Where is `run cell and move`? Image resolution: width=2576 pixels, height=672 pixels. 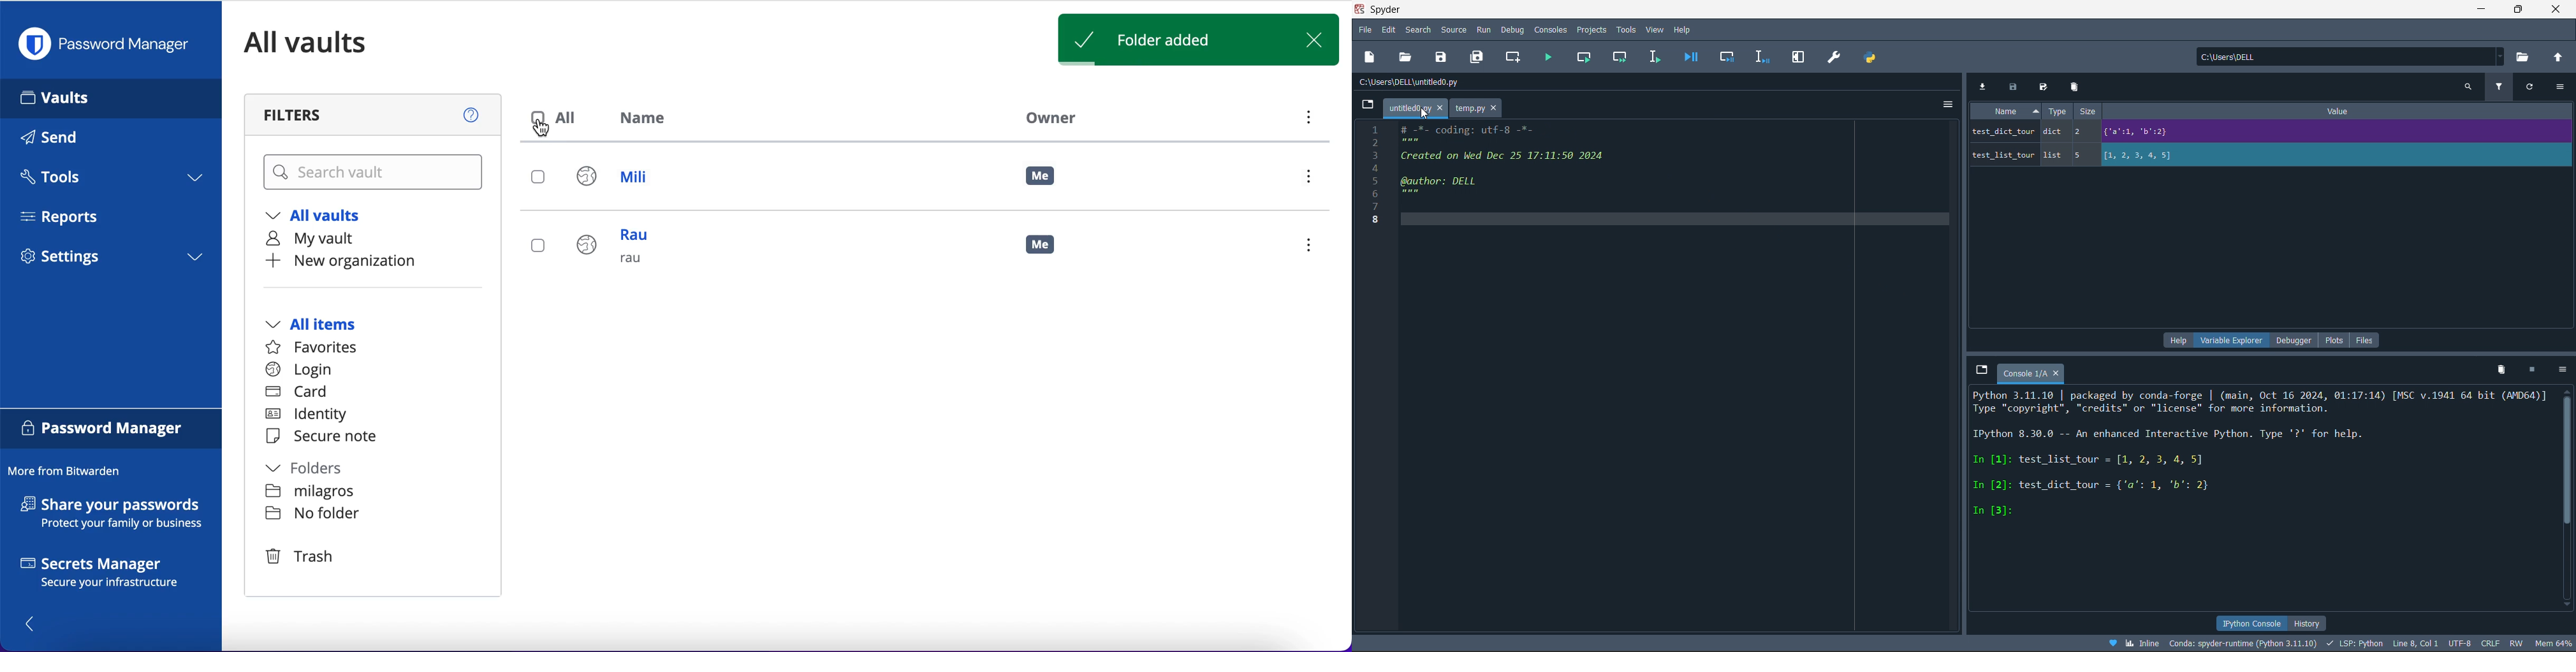
run cell and move is located at coordinates (1621, 56).